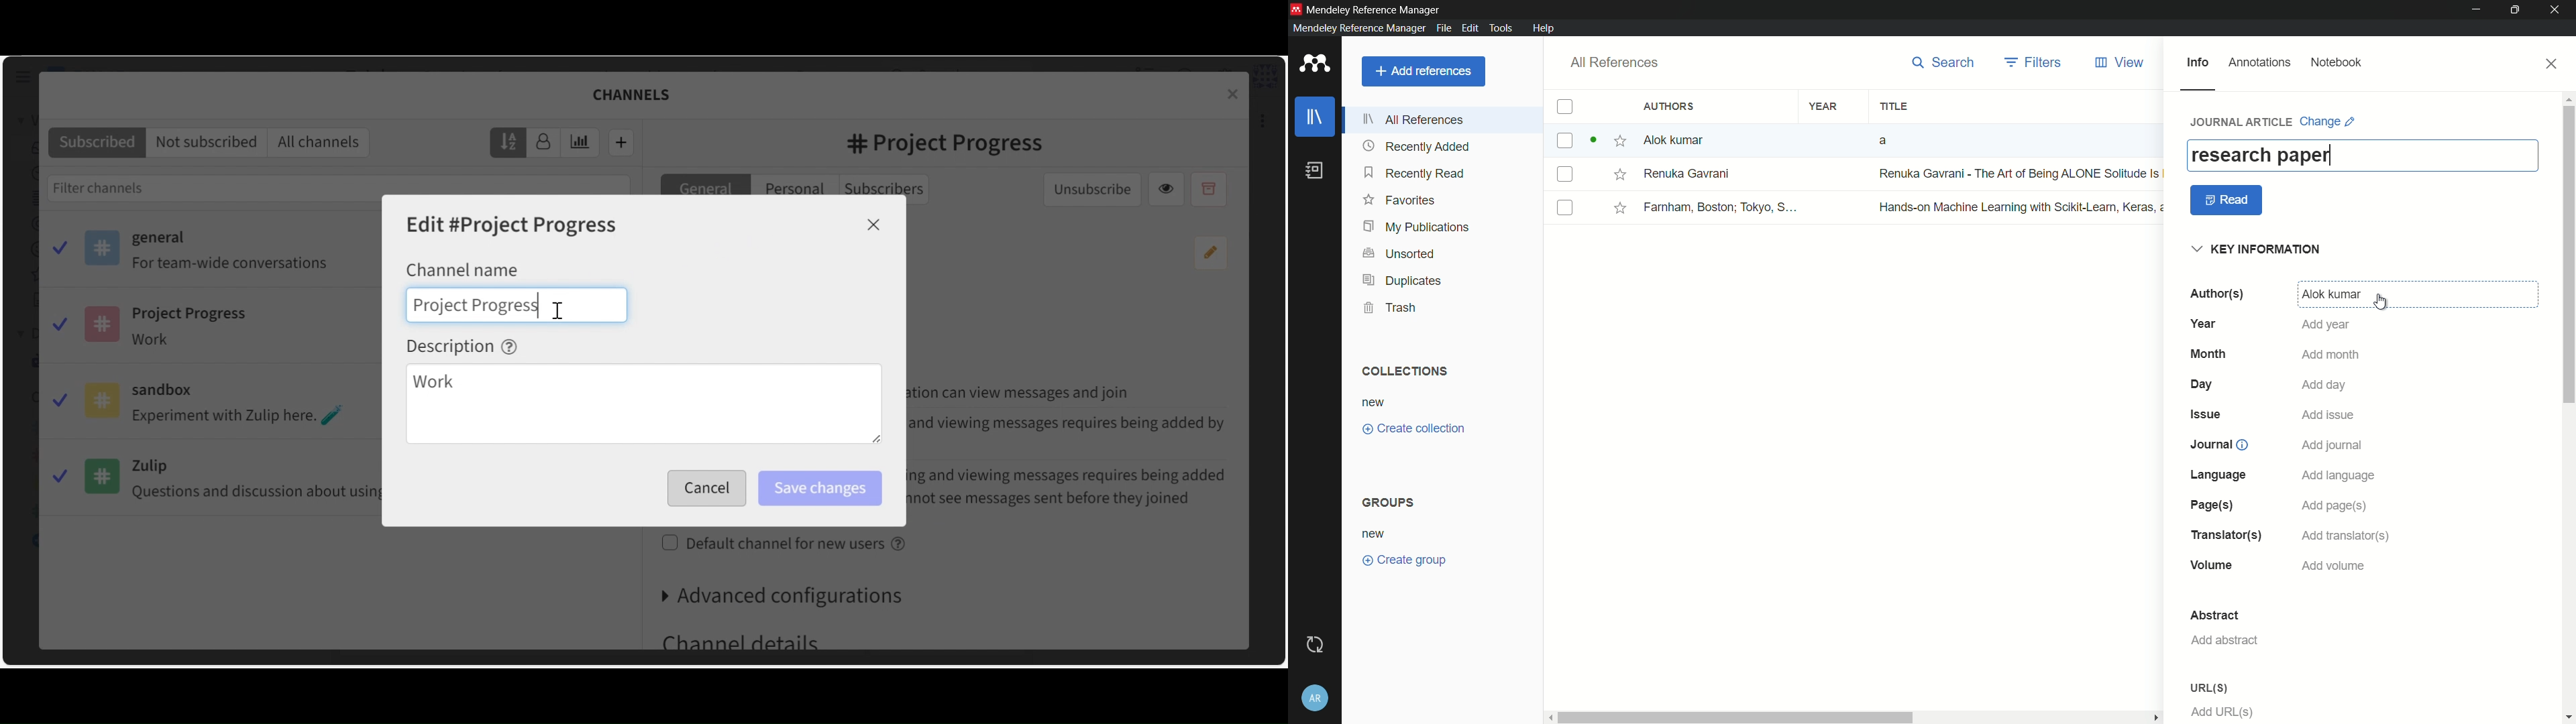  Describe the element at coordinates (1316, 118) in the screenshot. I see `library` at that location.